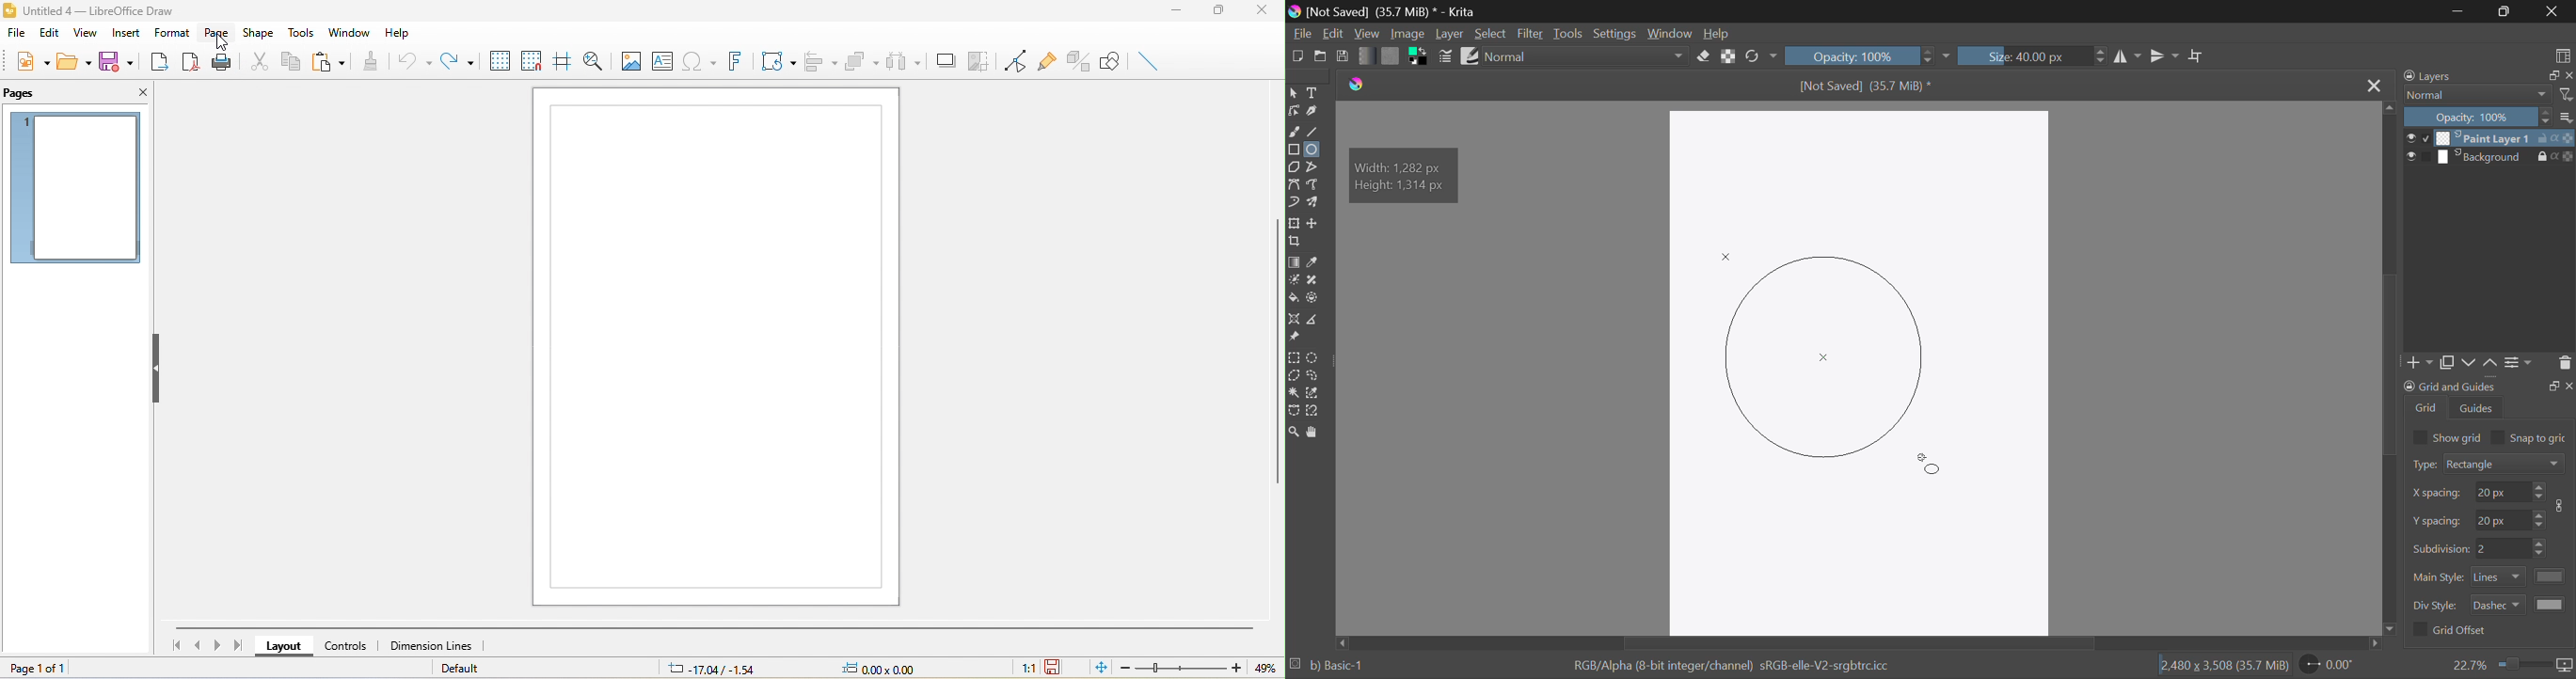 The height and width of the screenshot is (700, 2576). Describe the element at coordinates (2197, 56) in the screenshot. I see `Crop` at that location.